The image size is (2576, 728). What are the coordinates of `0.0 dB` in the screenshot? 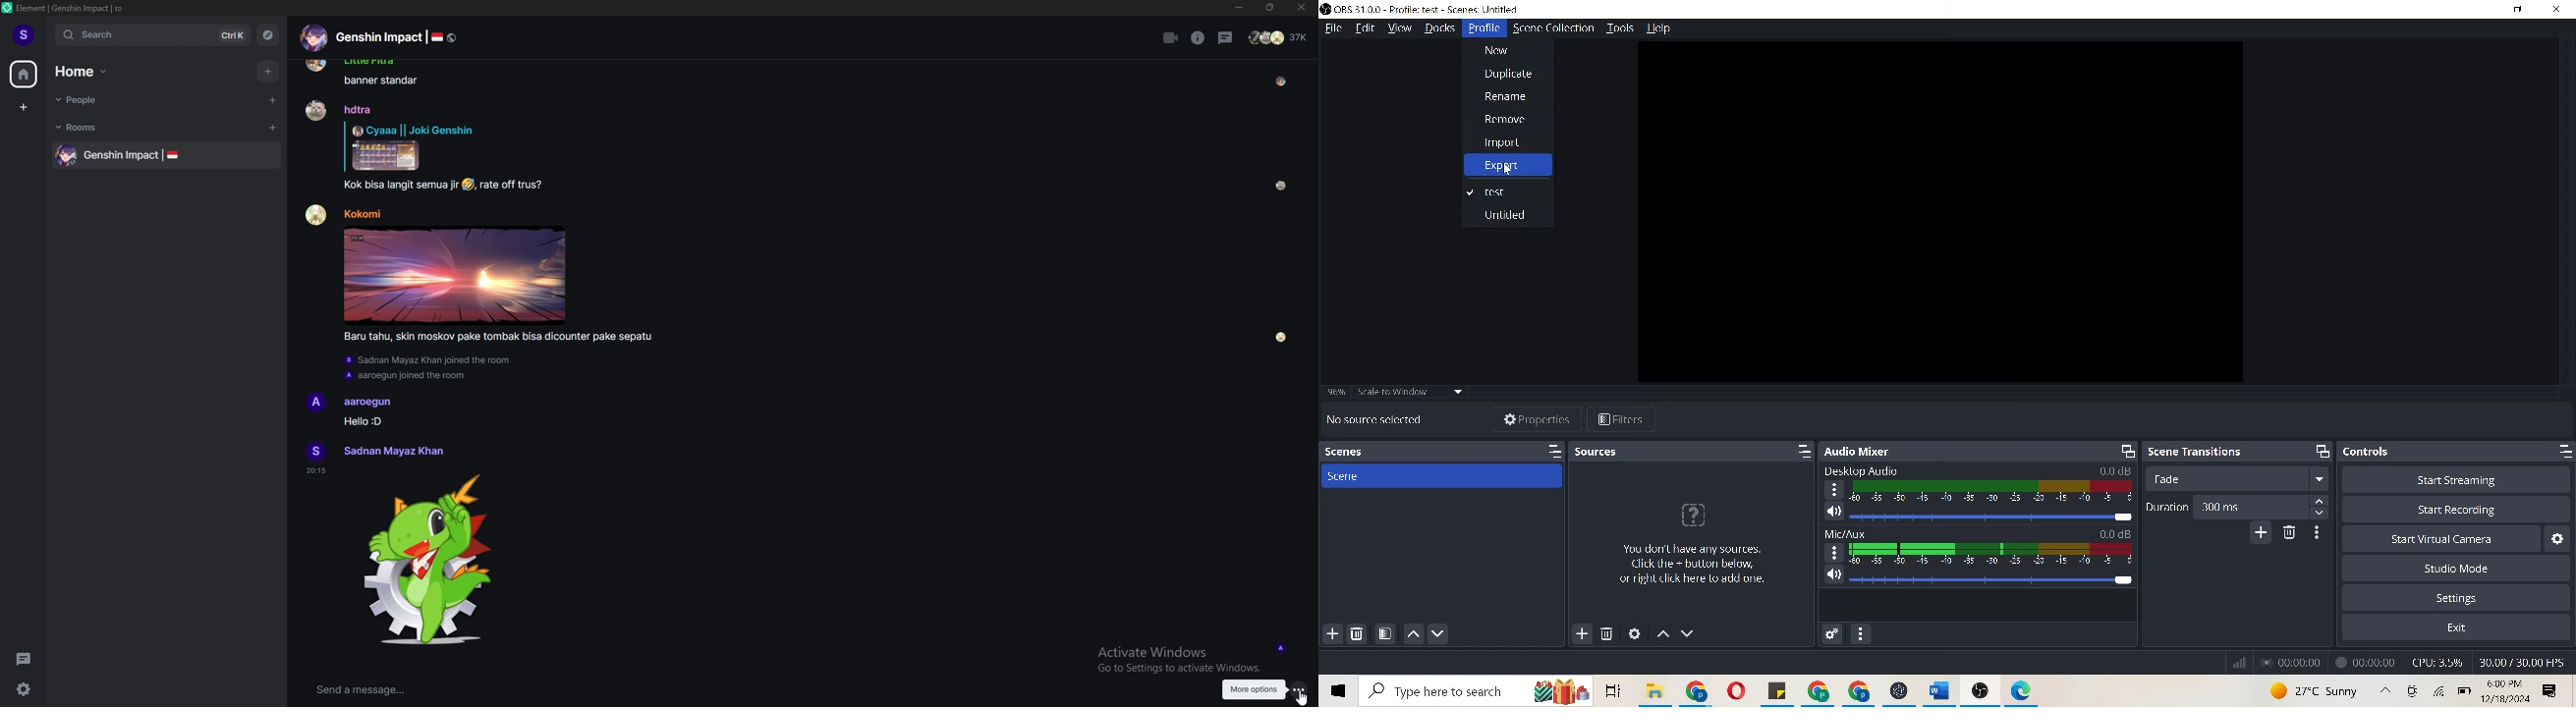 It's located at (2113, 469).